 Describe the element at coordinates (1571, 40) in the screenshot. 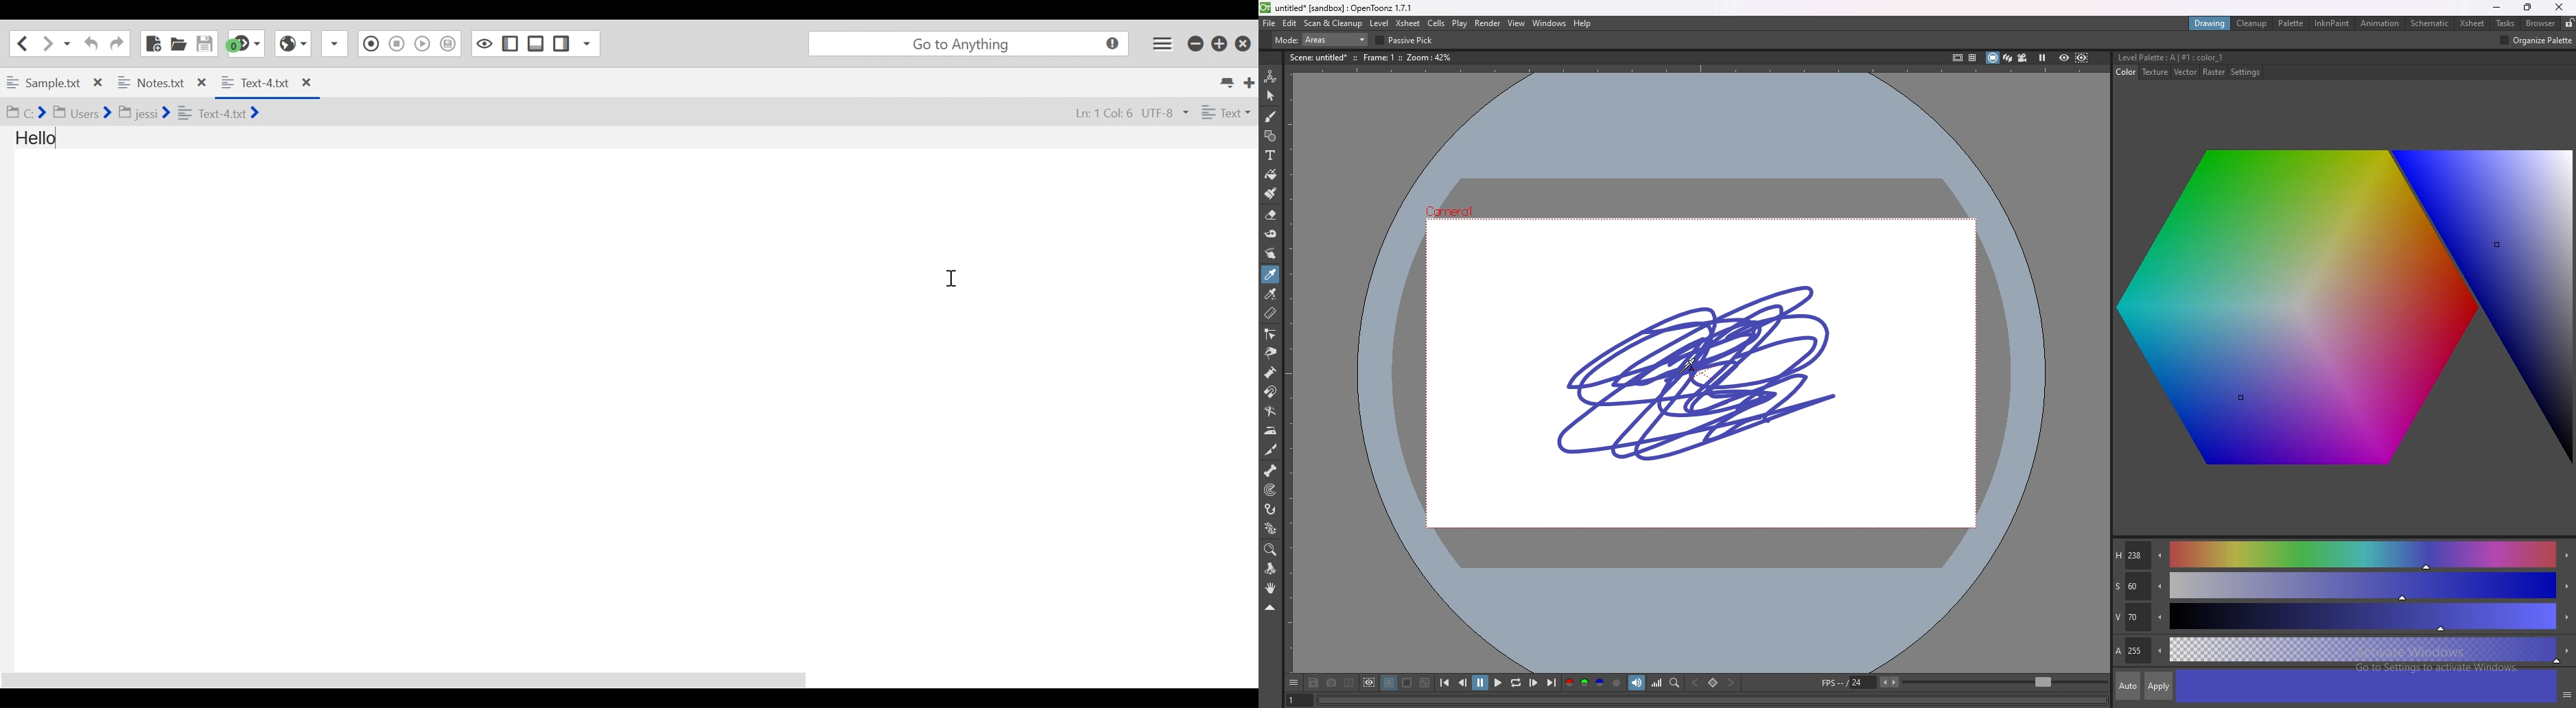

I see `include intersection` at that location.